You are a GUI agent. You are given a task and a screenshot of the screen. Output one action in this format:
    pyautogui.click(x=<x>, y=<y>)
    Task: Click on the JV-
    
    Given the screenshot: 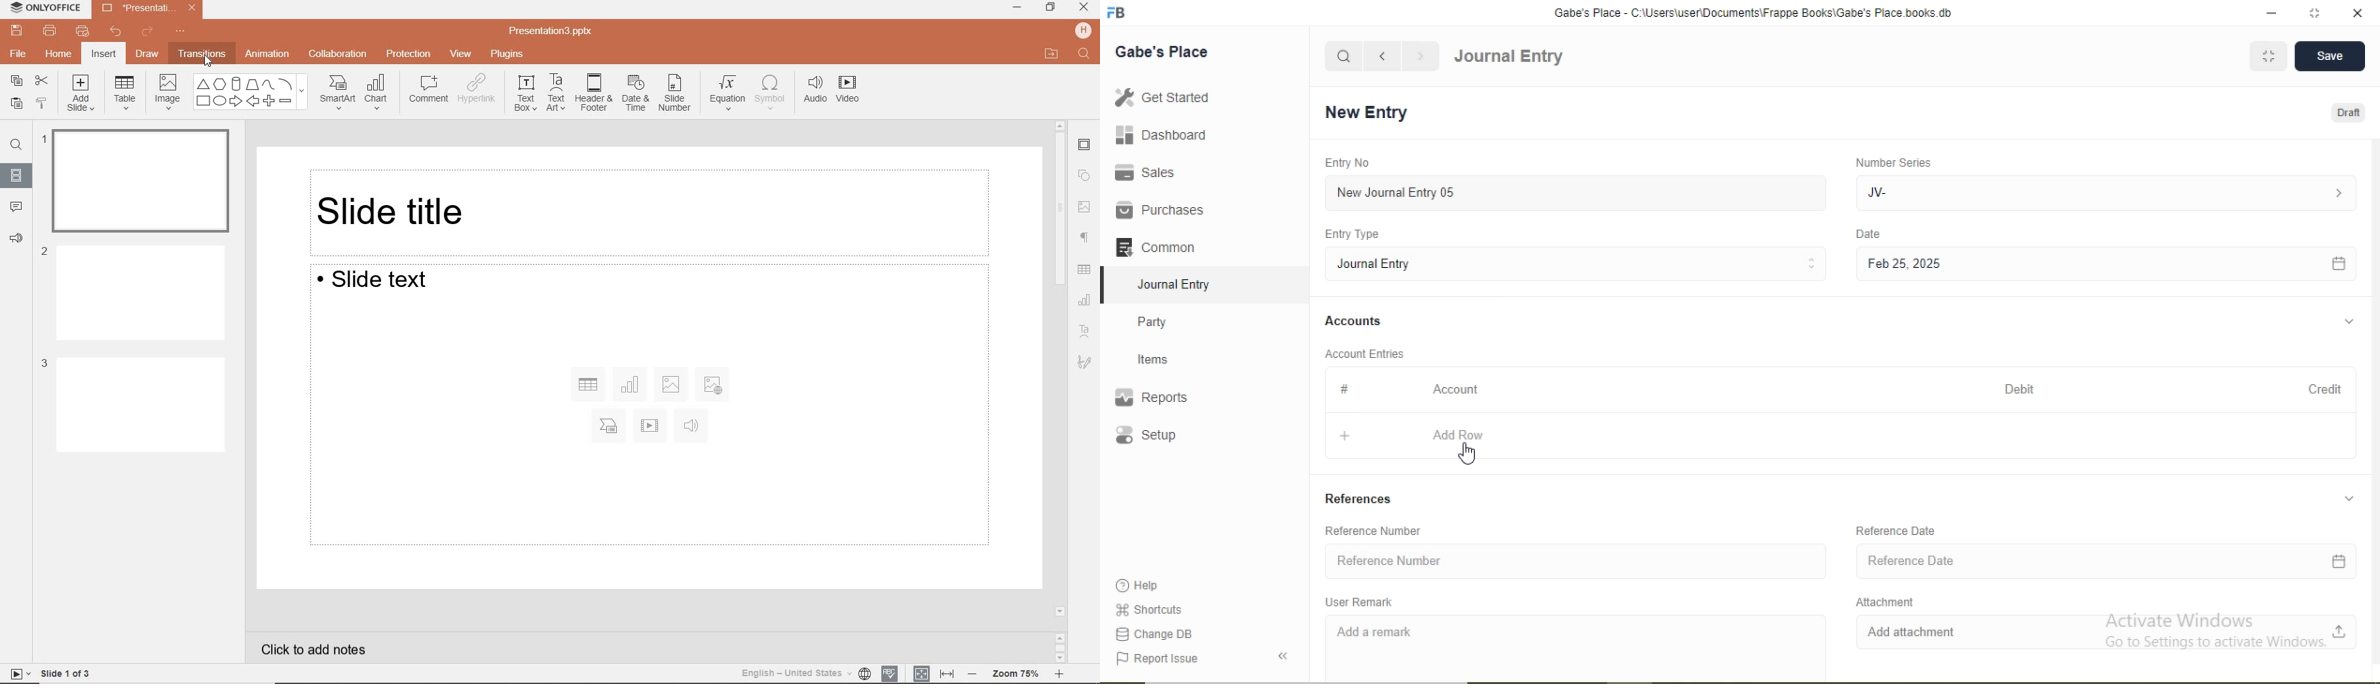 What is the action you would take?
    pyautogui.click(x=2103, y=191)
    